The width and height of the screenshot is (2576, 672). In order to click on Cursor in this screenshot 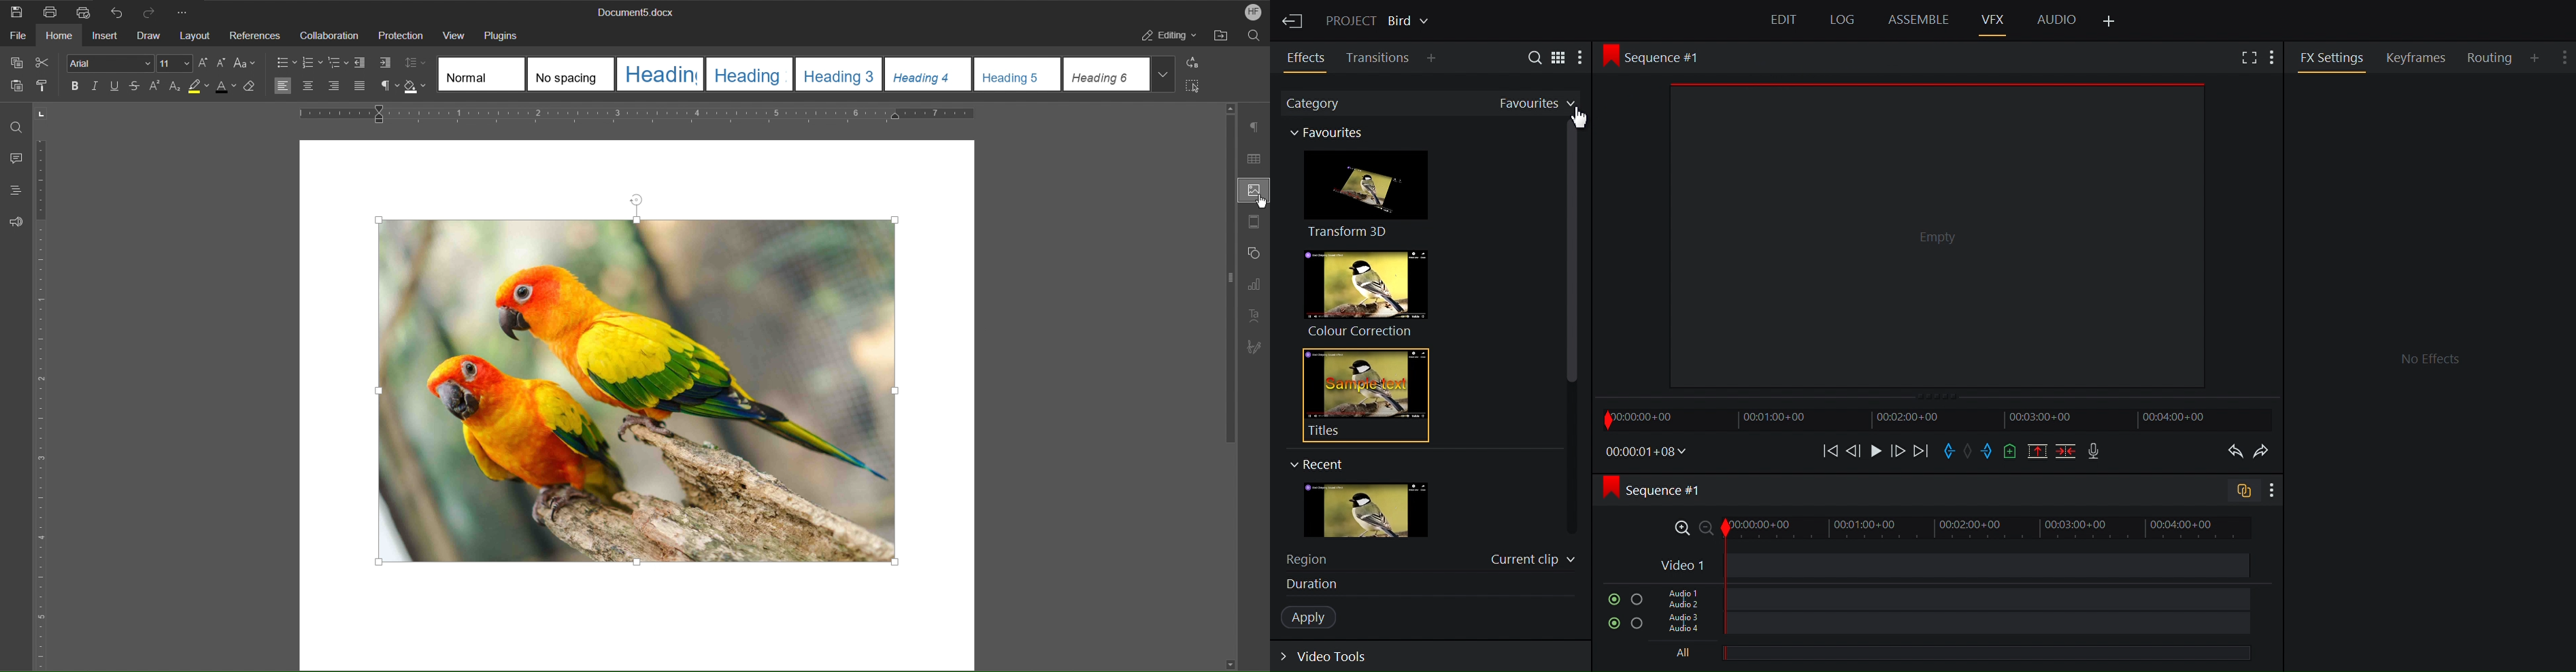, I will do `click(1581, 120)`.